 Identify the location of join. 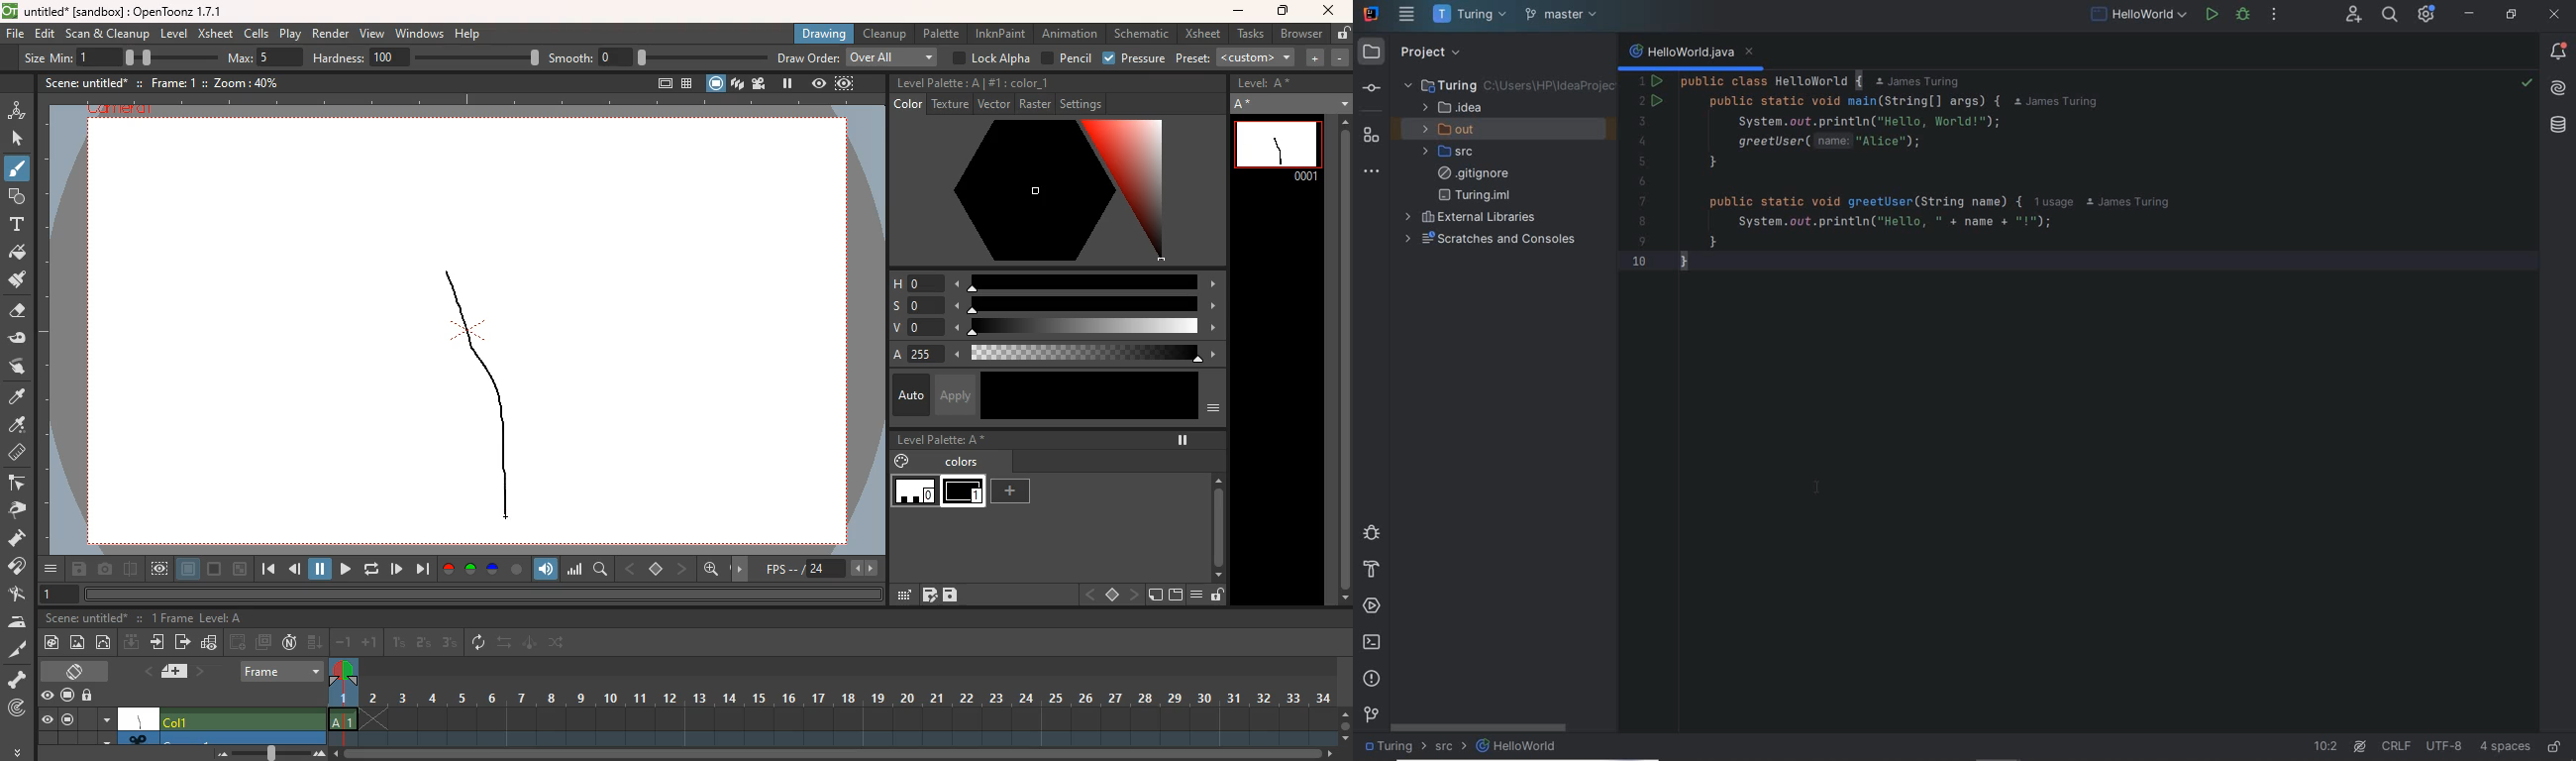
(20, 568).